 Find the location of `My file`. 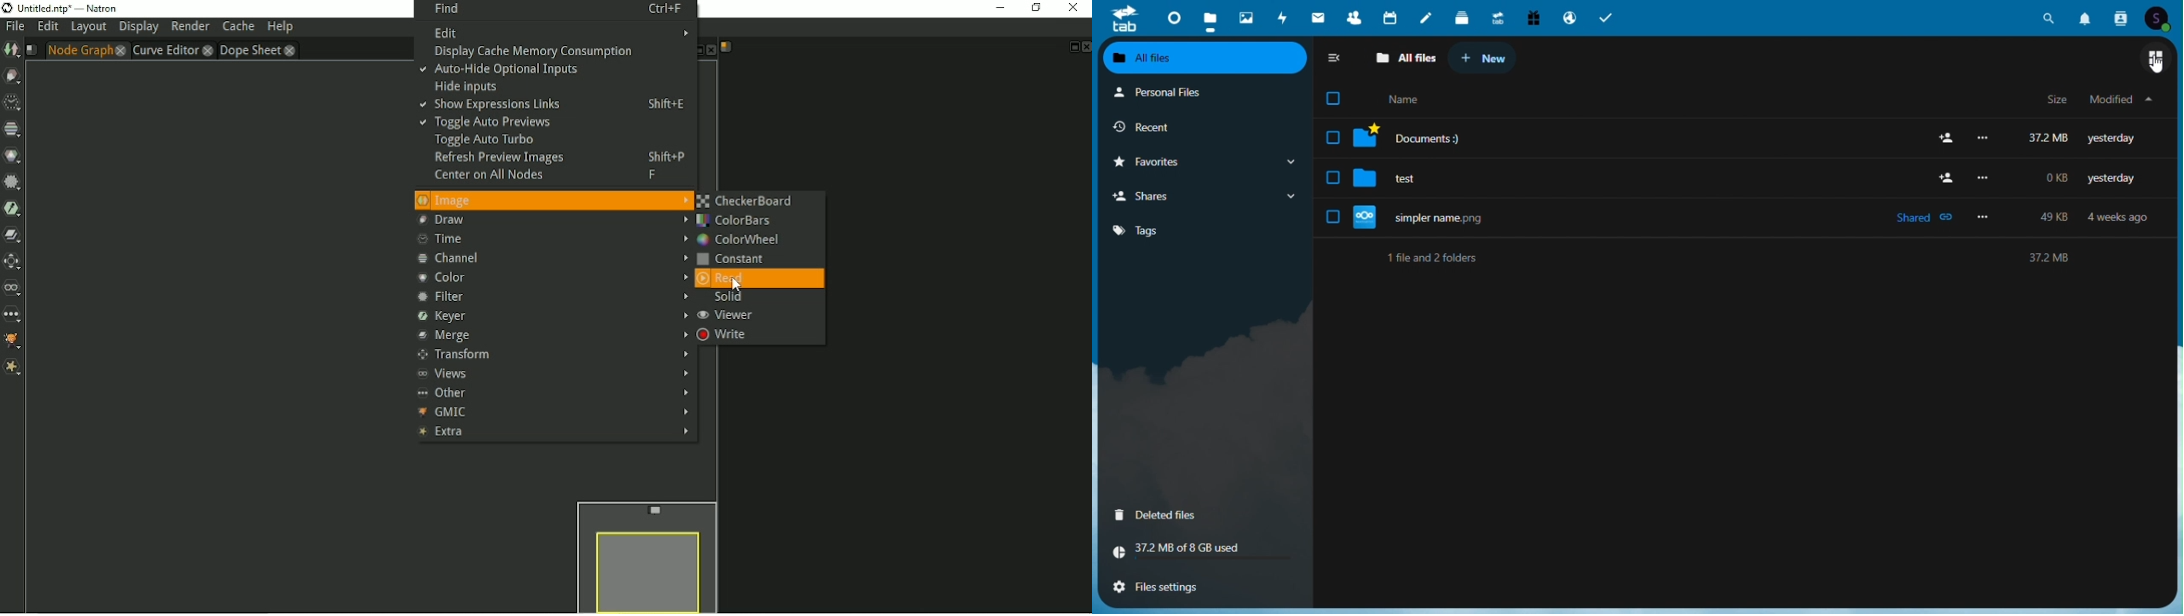

My file is located at coordinates (2121, 102).